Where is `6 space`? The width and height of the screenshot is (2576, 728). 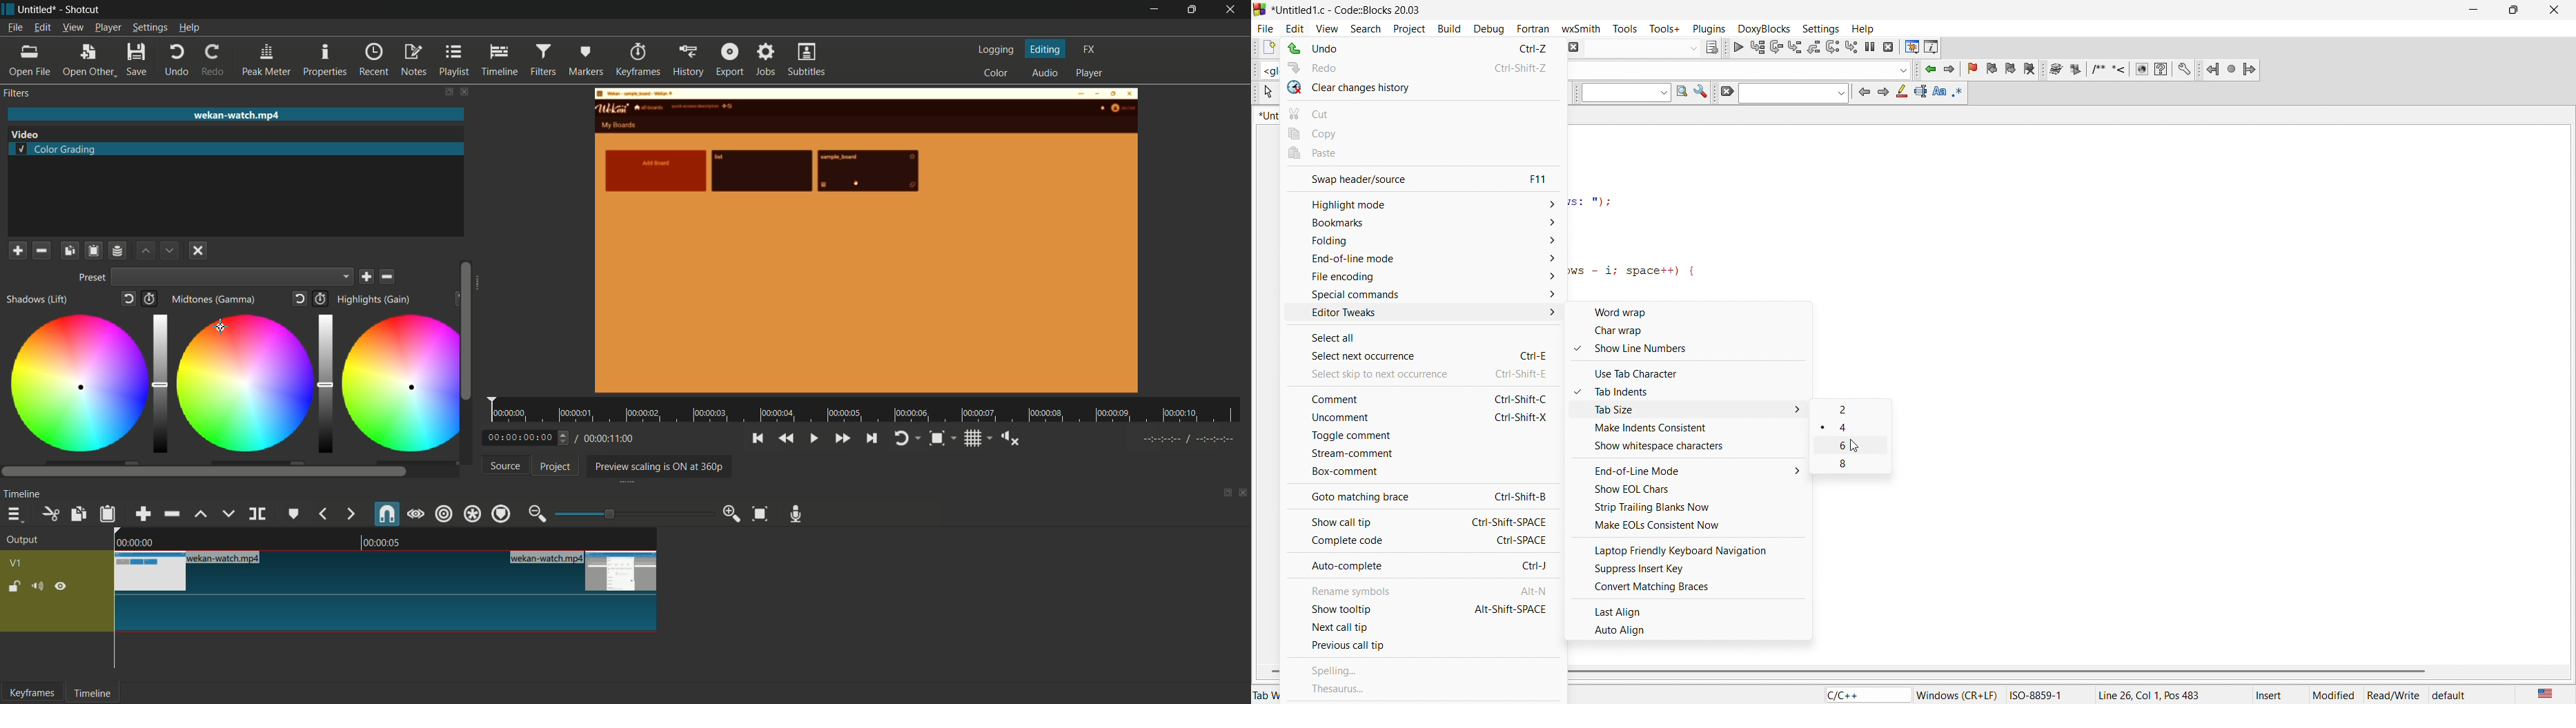 6 space is located at coordinates (1858, 446).